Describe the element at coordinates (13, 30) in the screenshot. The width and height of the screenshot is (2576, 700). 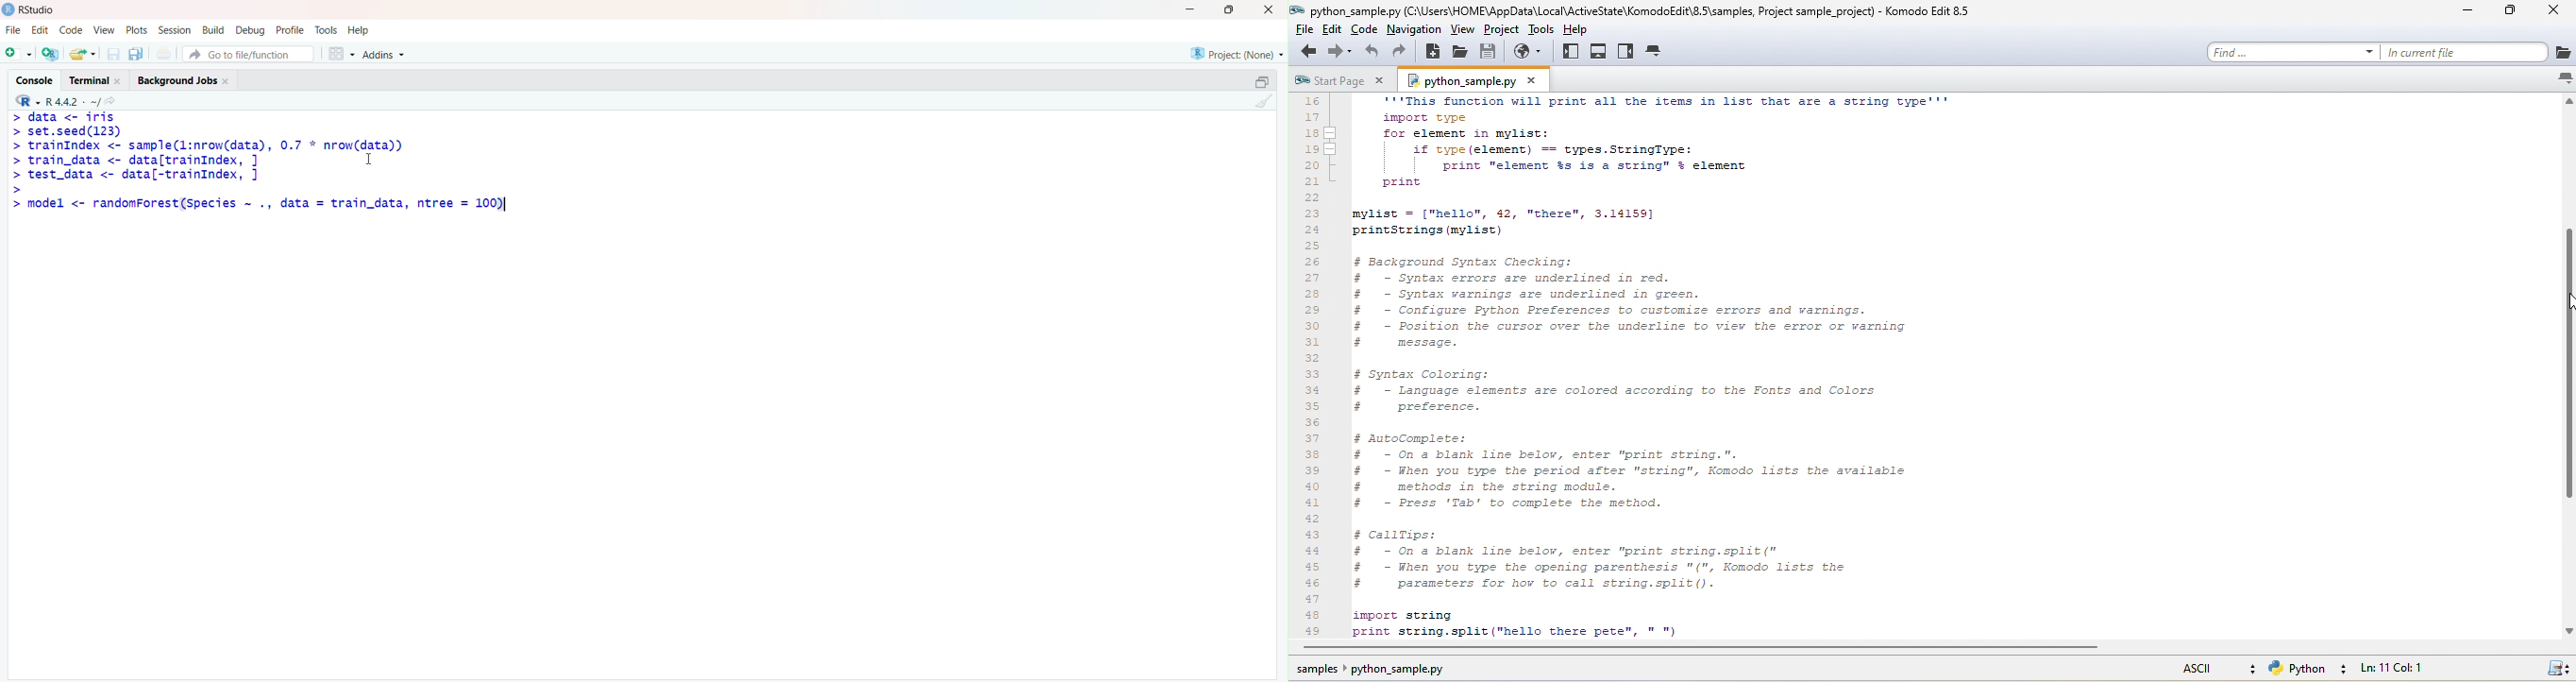
I see `File` at that location.